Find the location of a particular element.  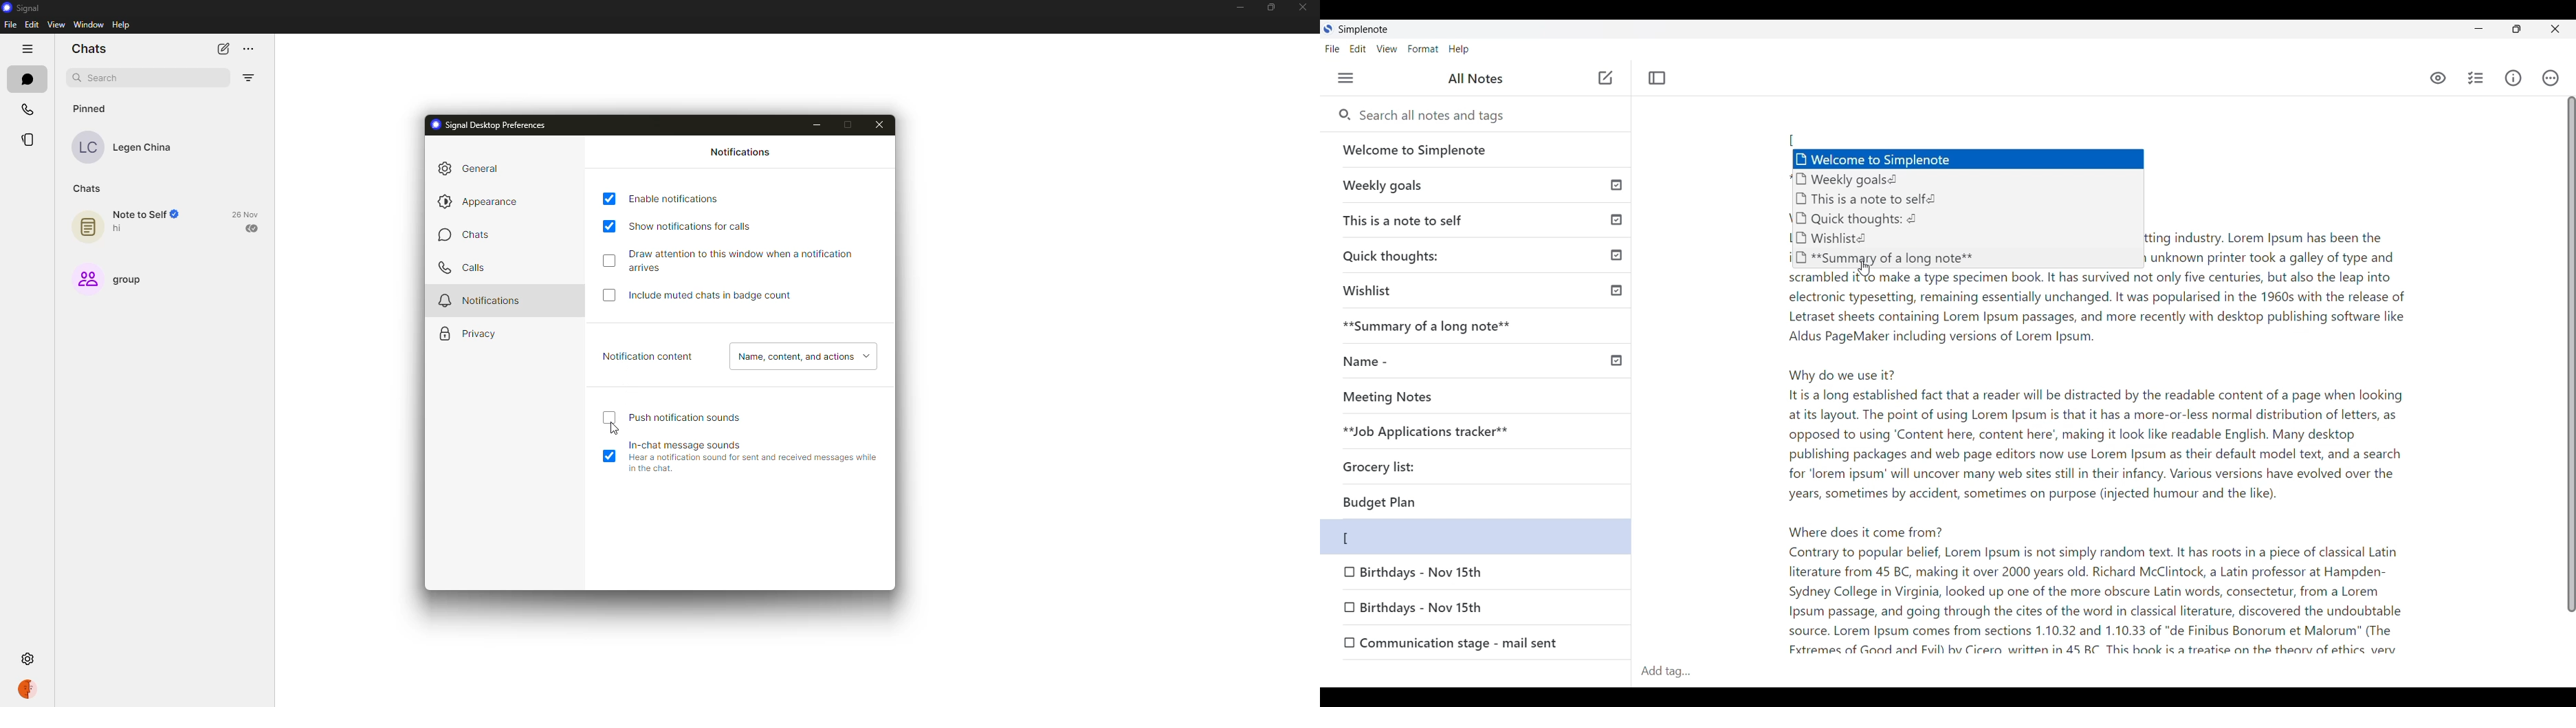

include muted chats in badge count is located at coordinates (710, 297).